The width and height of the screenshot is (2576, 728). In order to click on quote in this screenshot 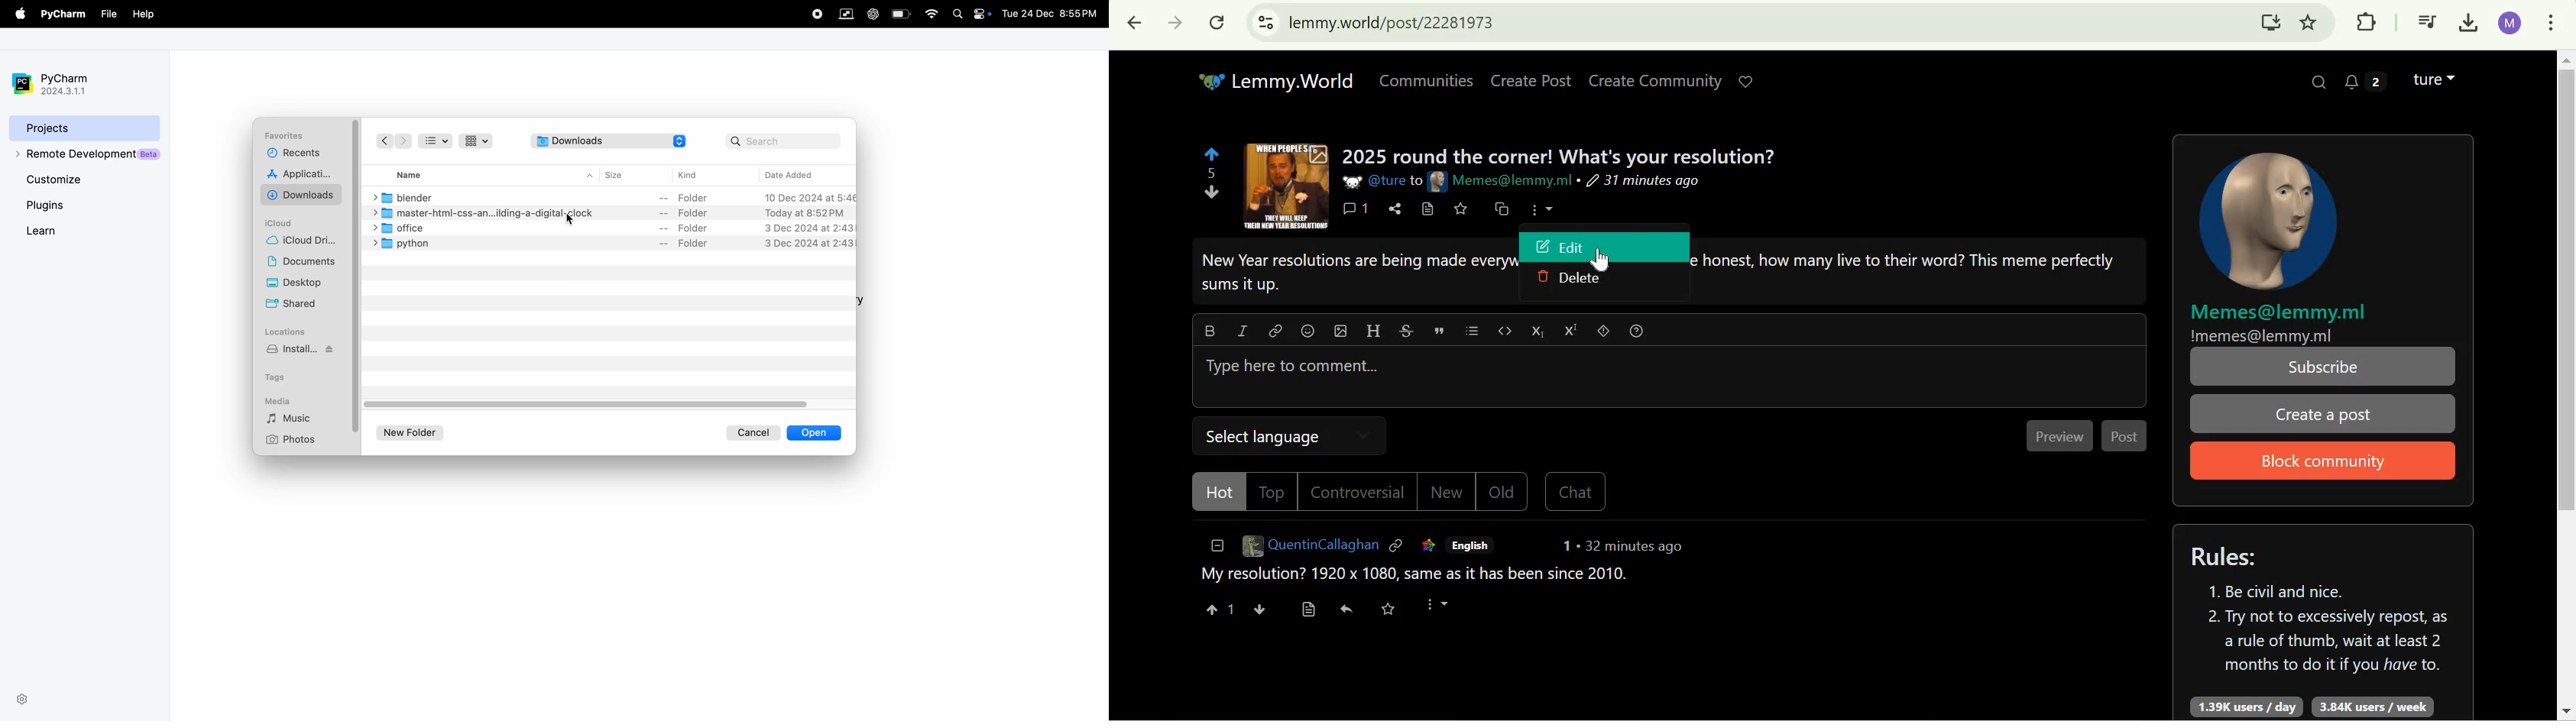, I will do `click(1441, 330)`.